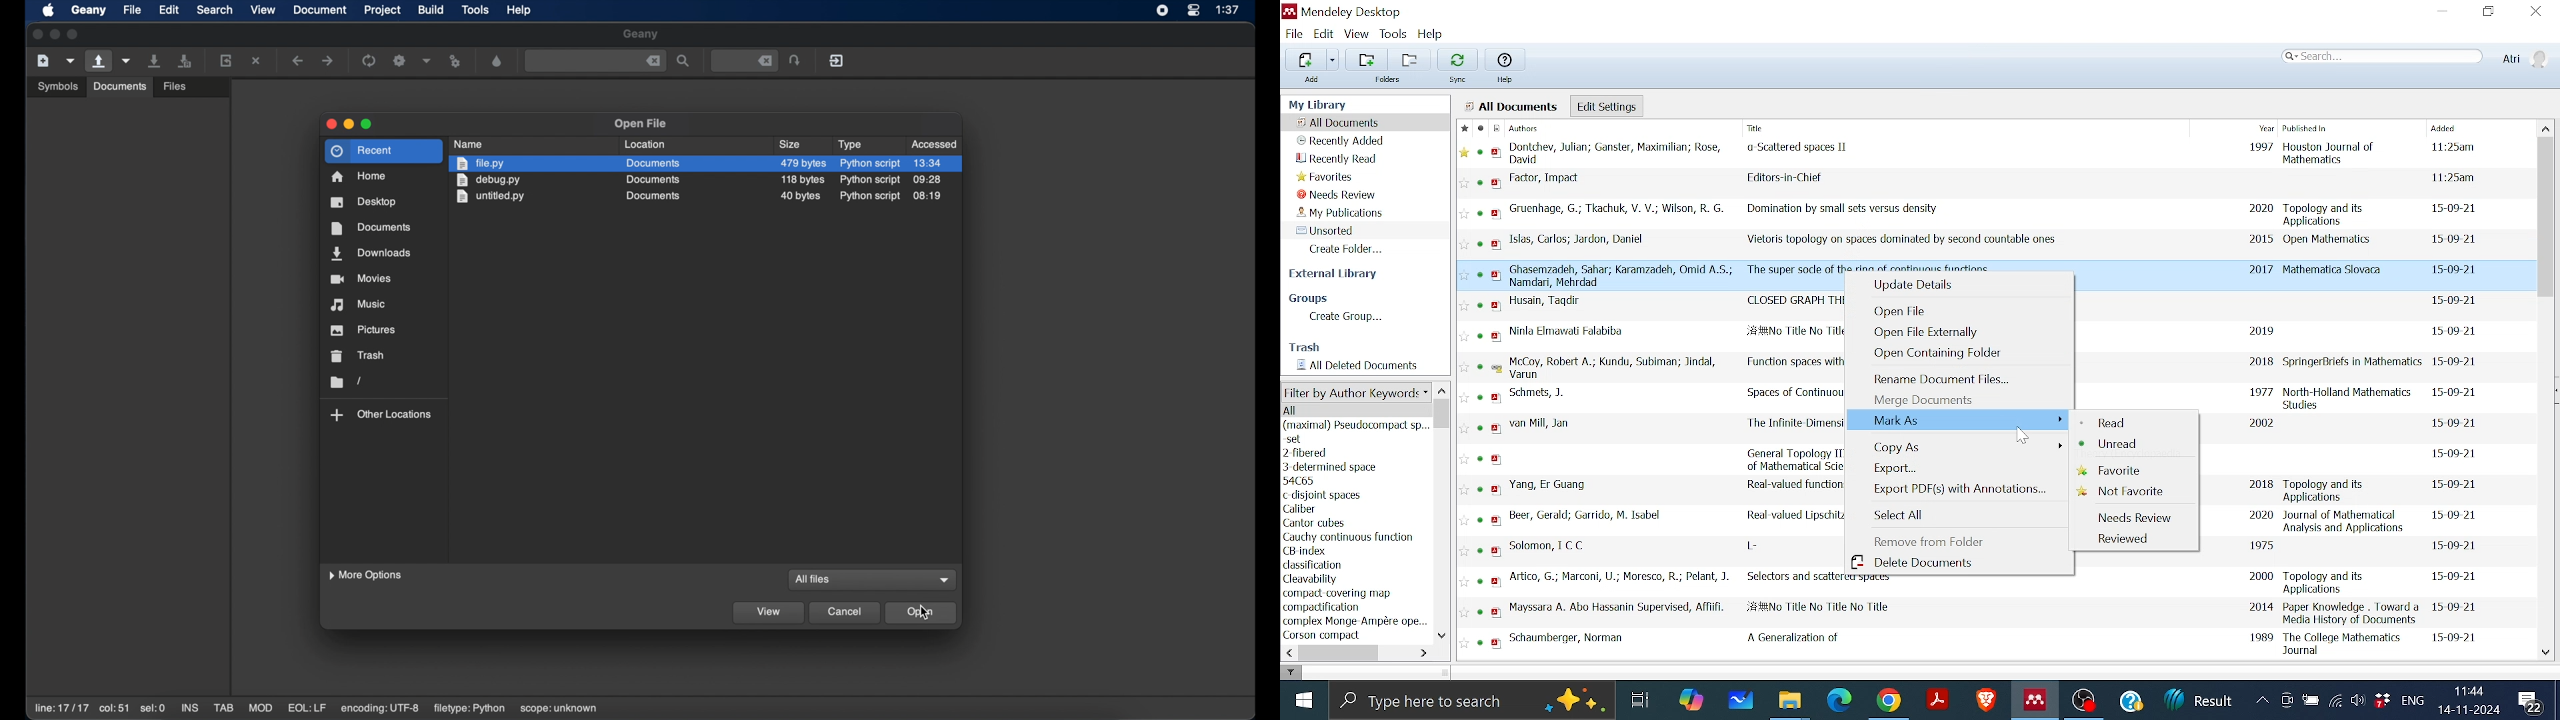  What do you see at coordinates (2358, 700) in the screenshot?
I see `` at bounding box center [2358, 700].